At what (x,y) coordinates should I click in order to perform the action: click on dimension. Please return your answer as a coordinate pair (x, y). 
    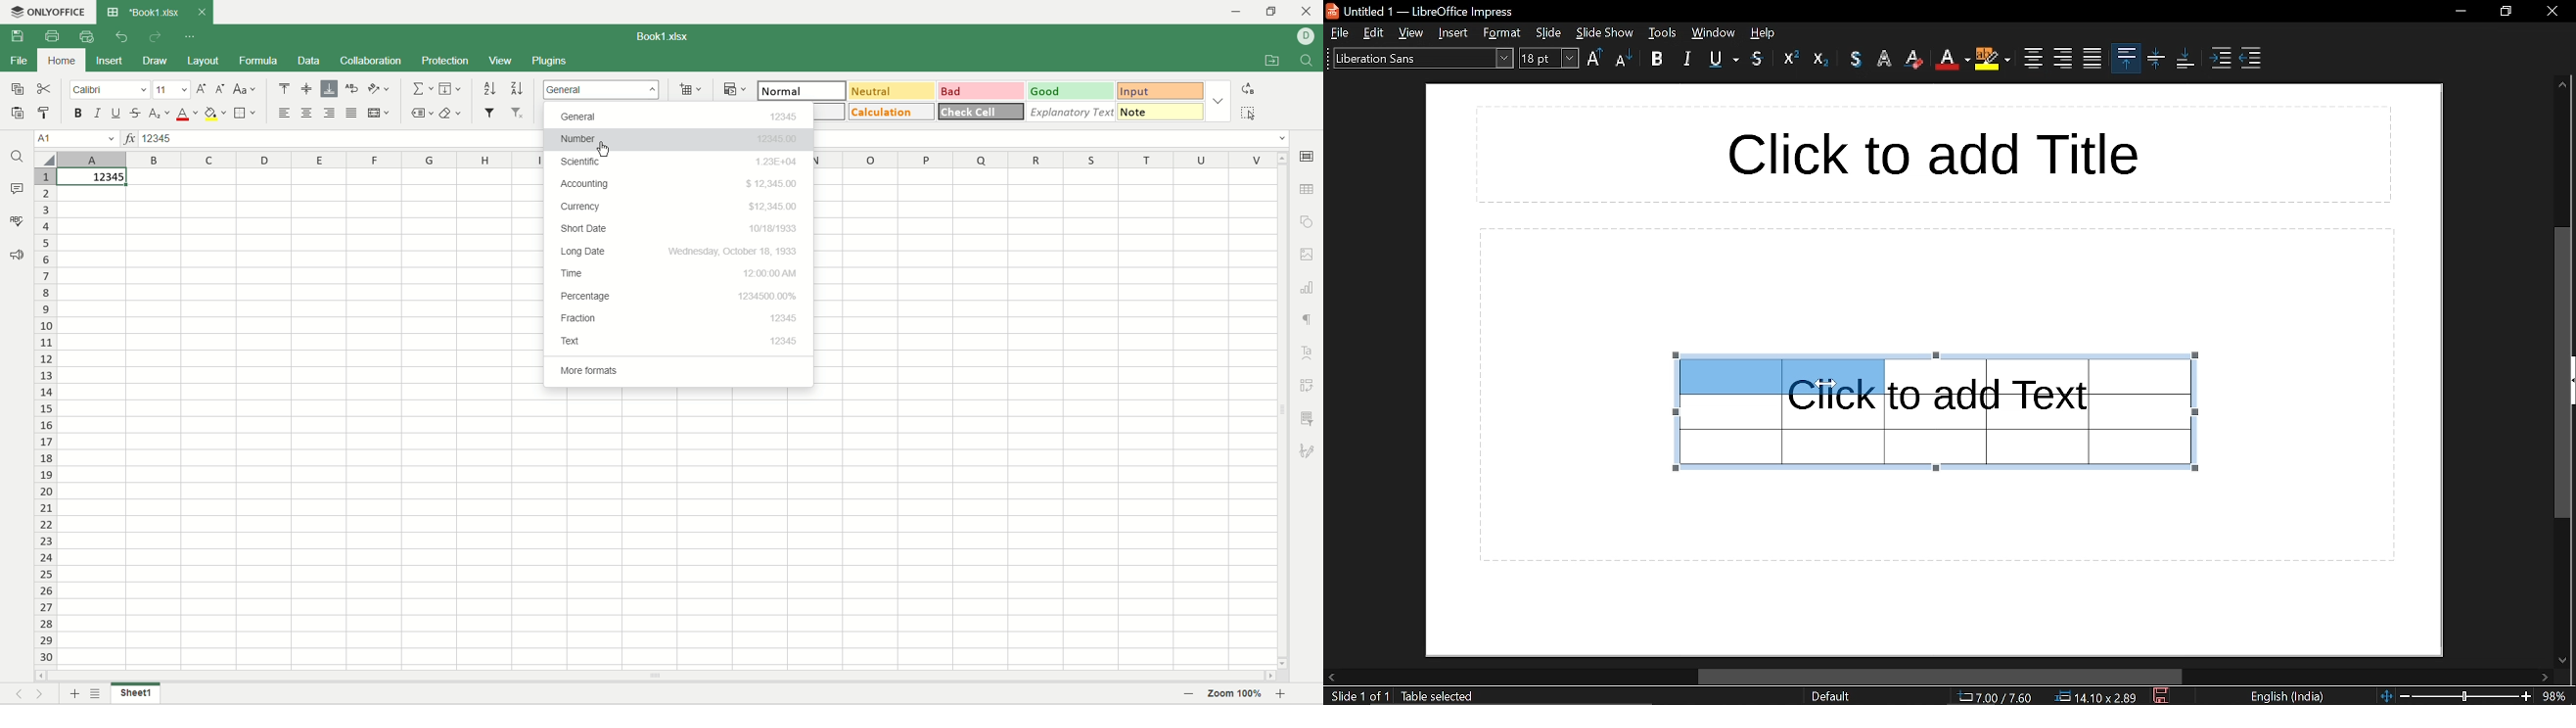
    Looking at the image, I should click on (2096, 697).